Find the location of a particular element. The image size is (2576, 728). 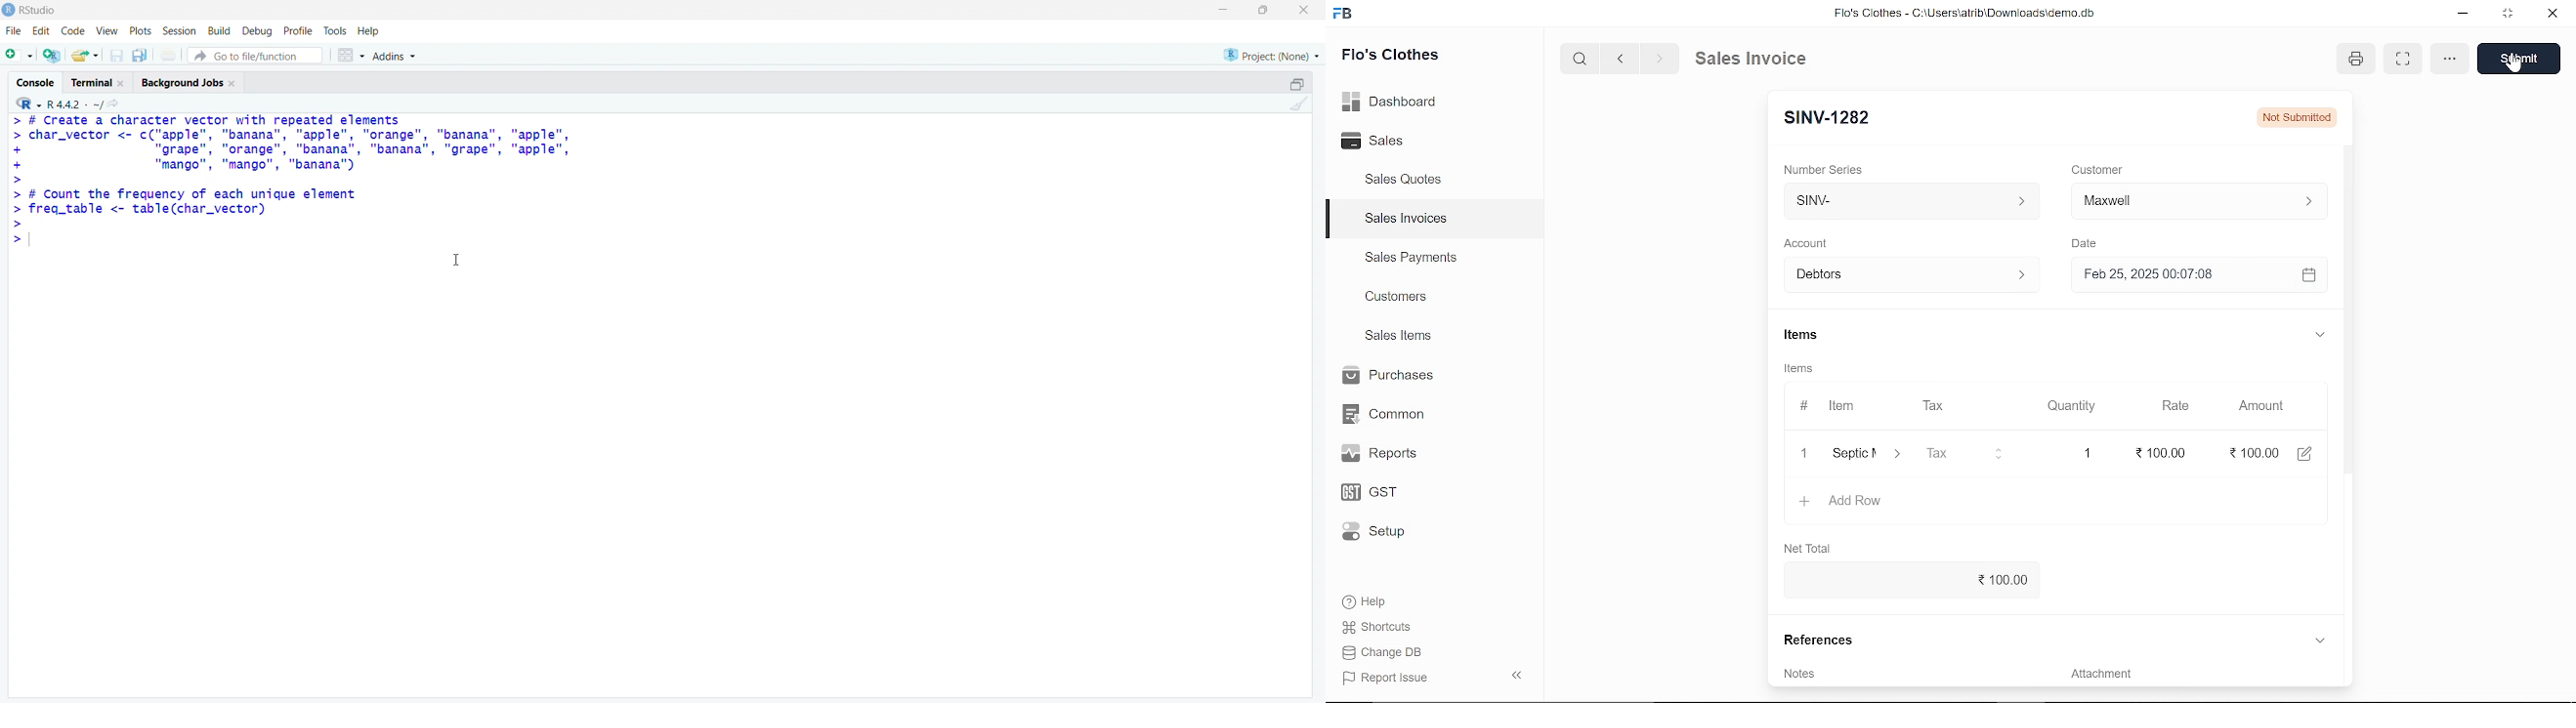

Rate is located at coordinates (2156, 406).